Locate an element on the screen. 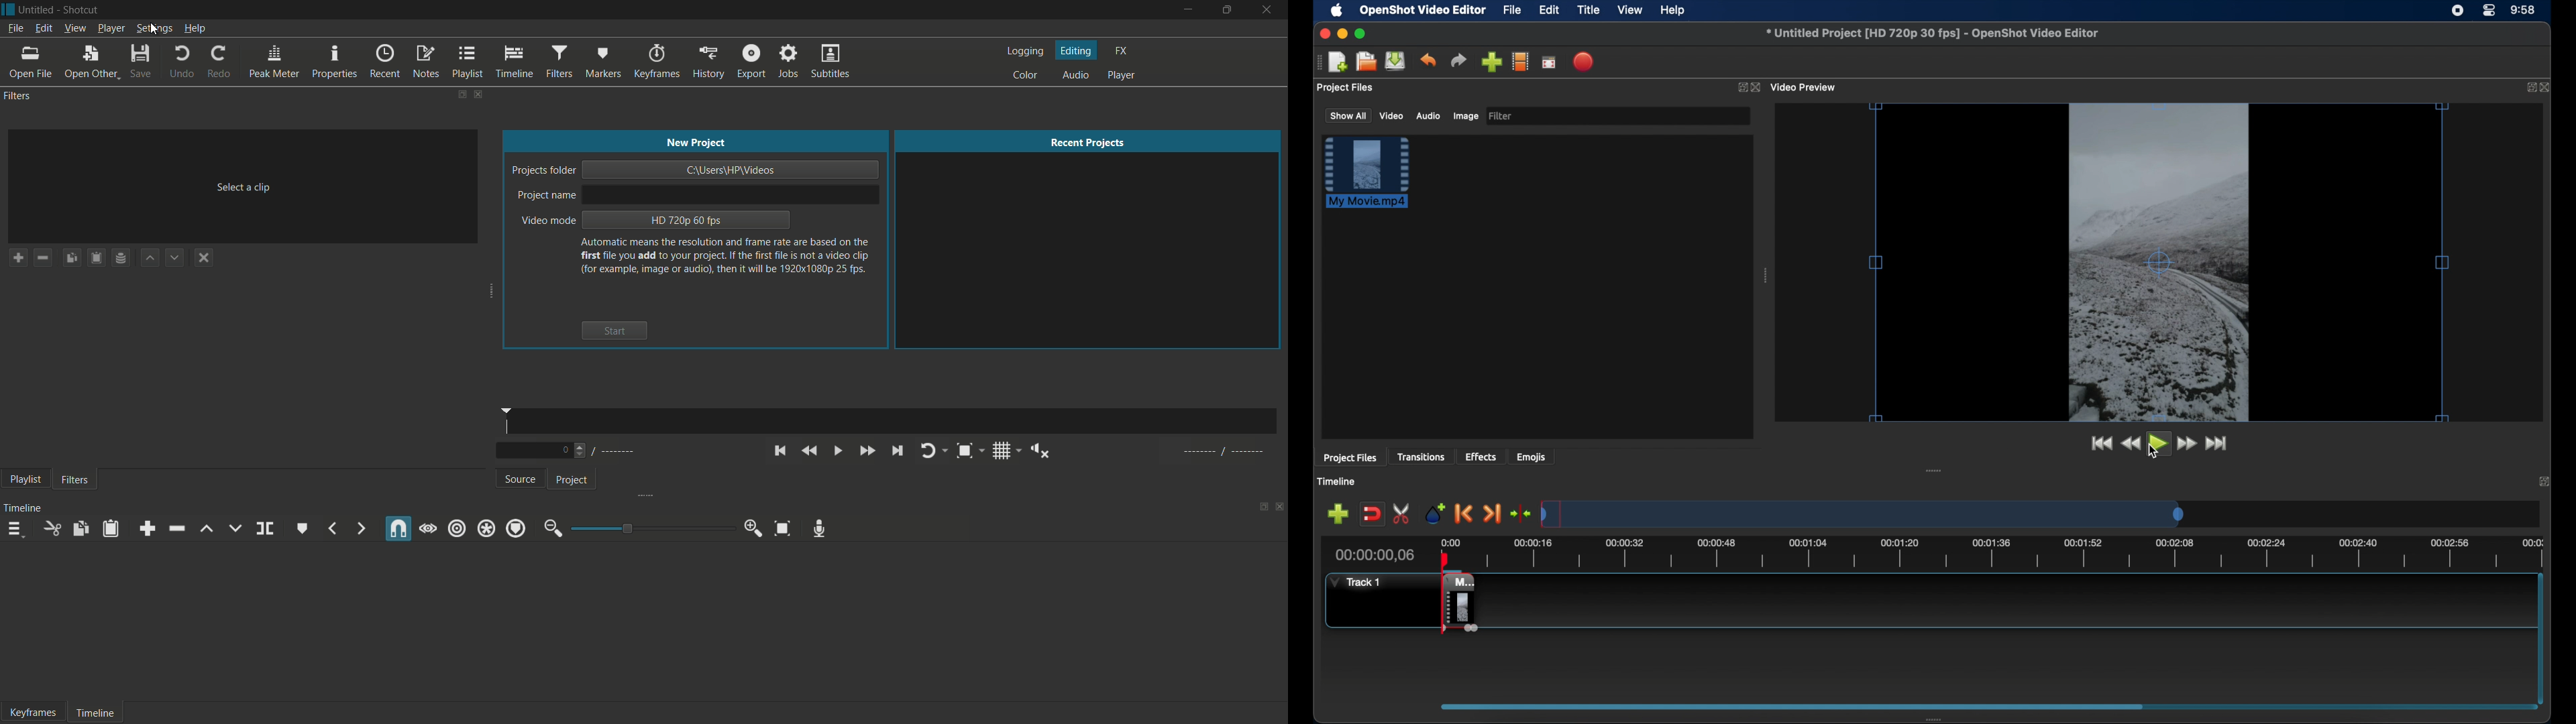 Image resolution: width=2576 pixels, height=728 pixels. text is located at coordinates (726, 256).